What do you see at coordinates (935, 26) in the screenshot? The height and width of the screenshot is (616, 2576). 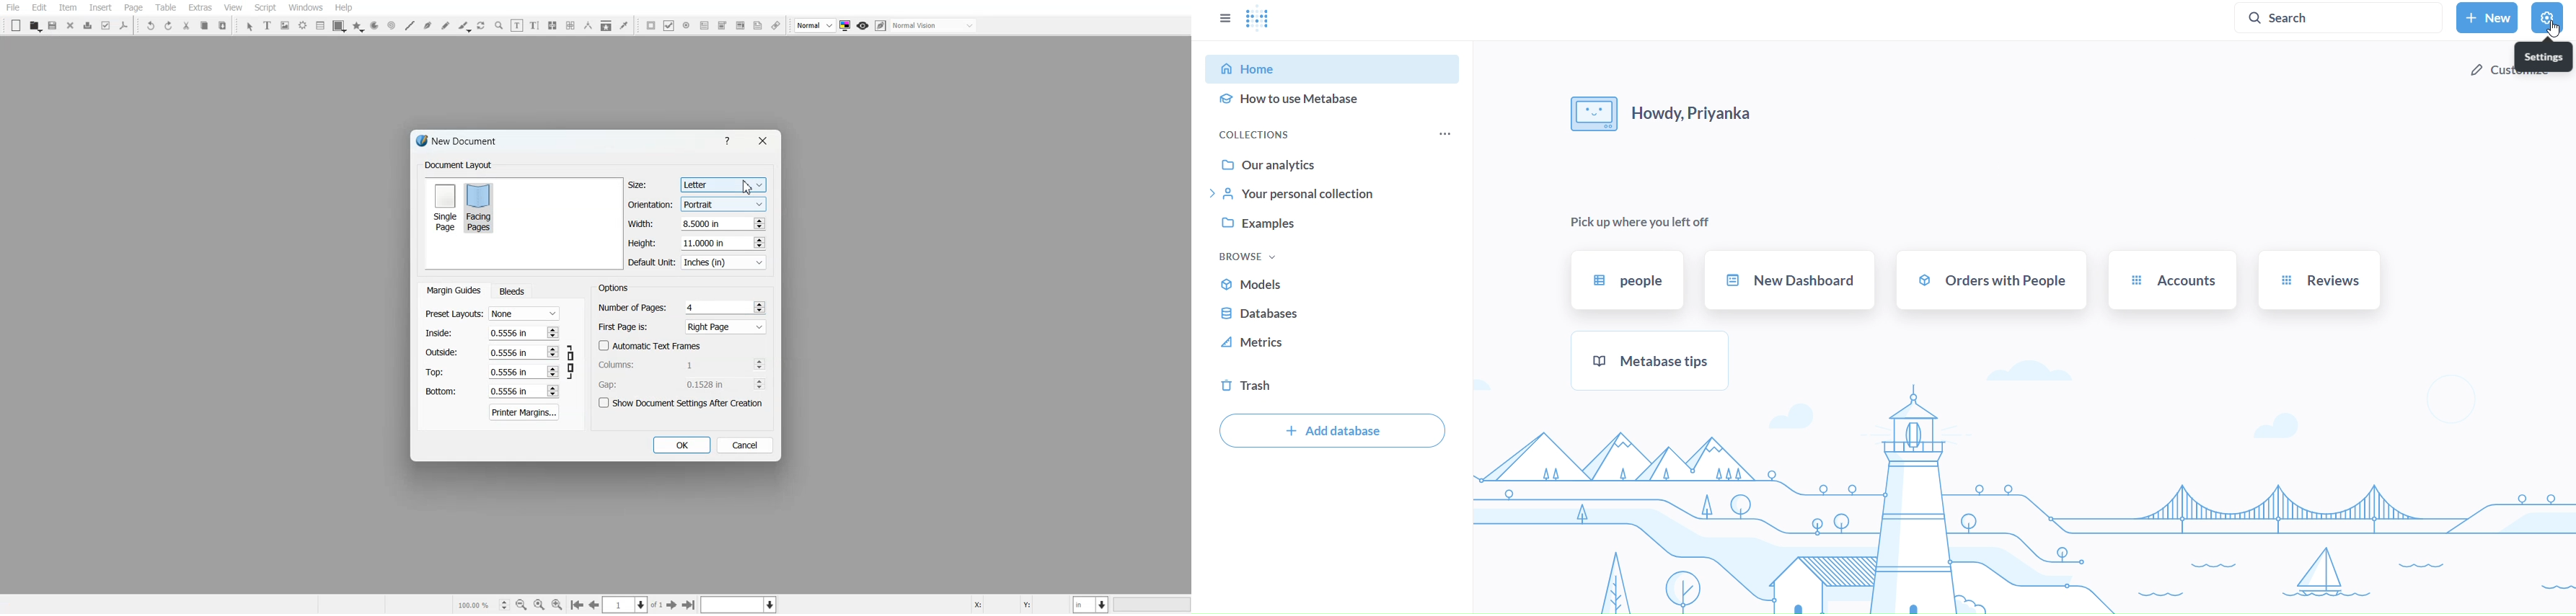 I see `Select visual appearance of the display` at bounding box center [935, 26].